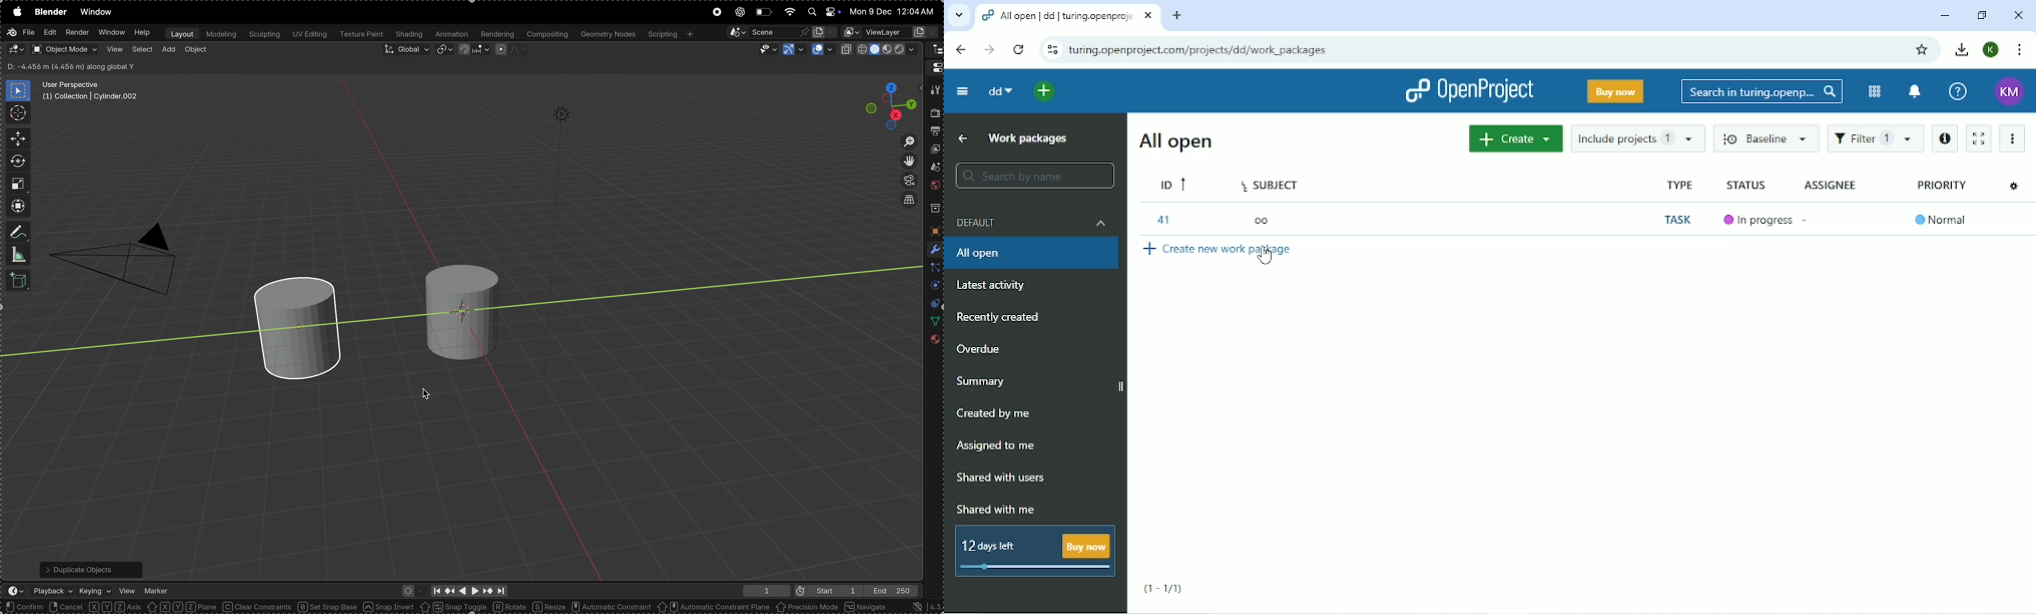  I want to click on marker, so click(157, 589).